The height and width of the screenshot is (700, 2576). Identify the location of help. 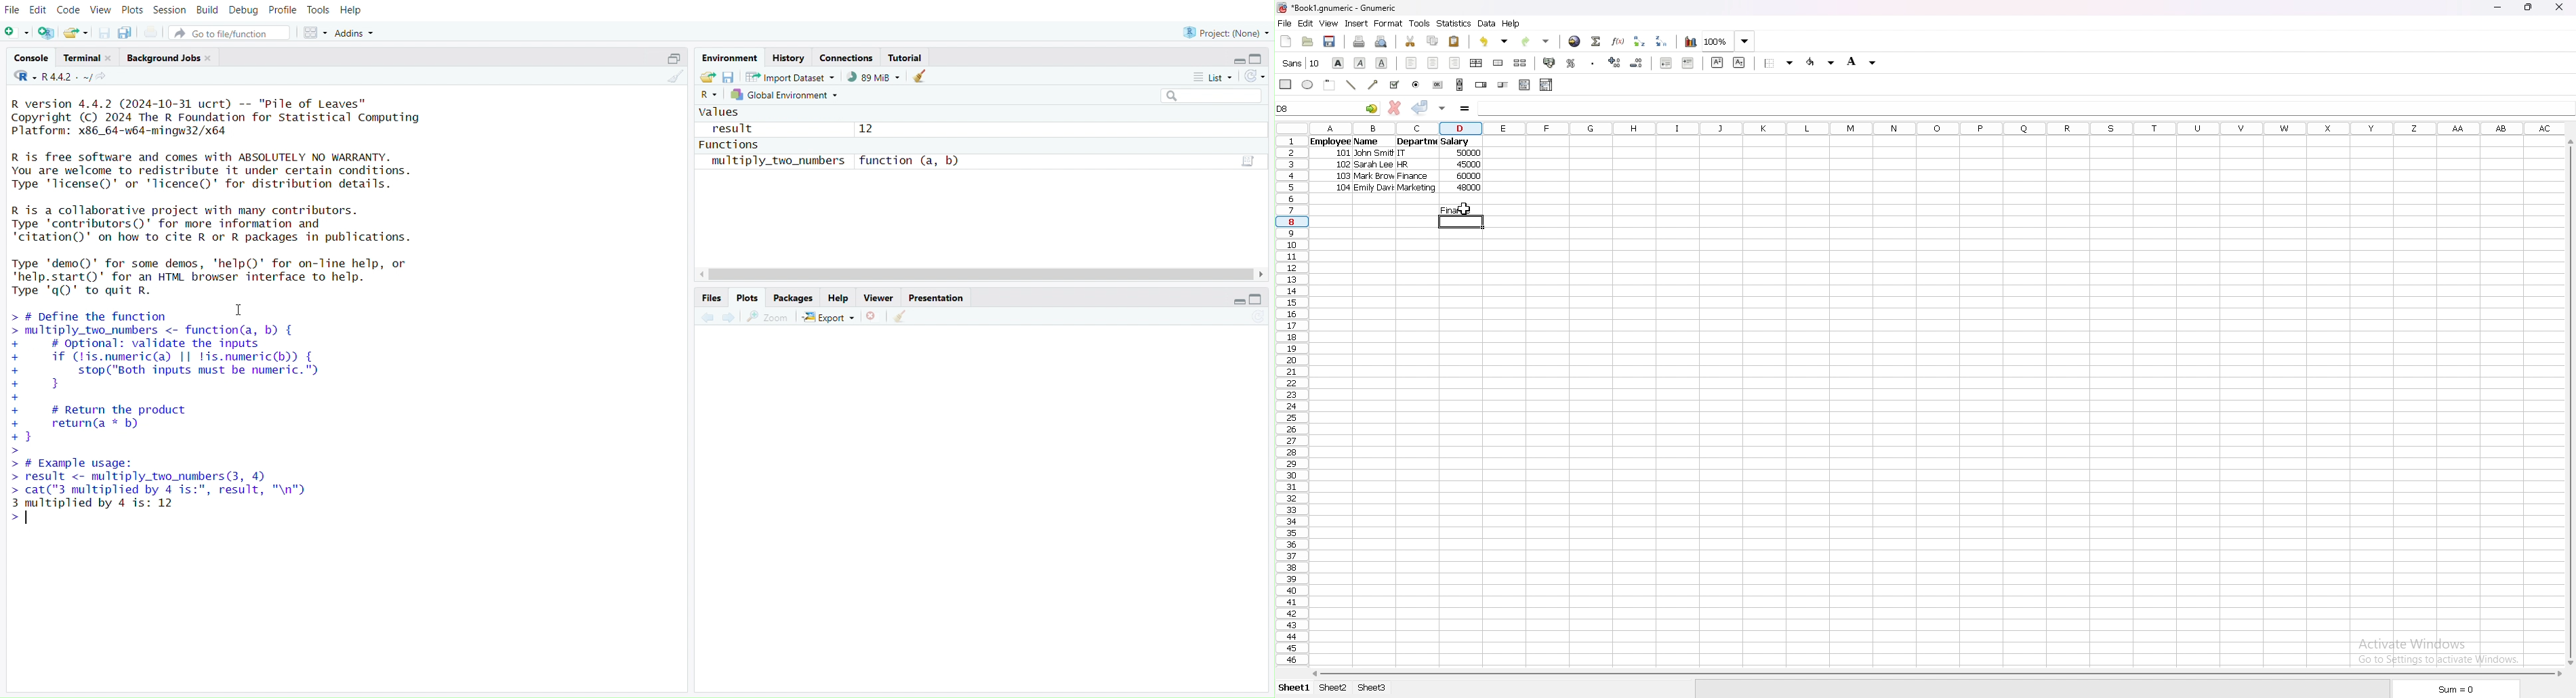
(1511, 24).